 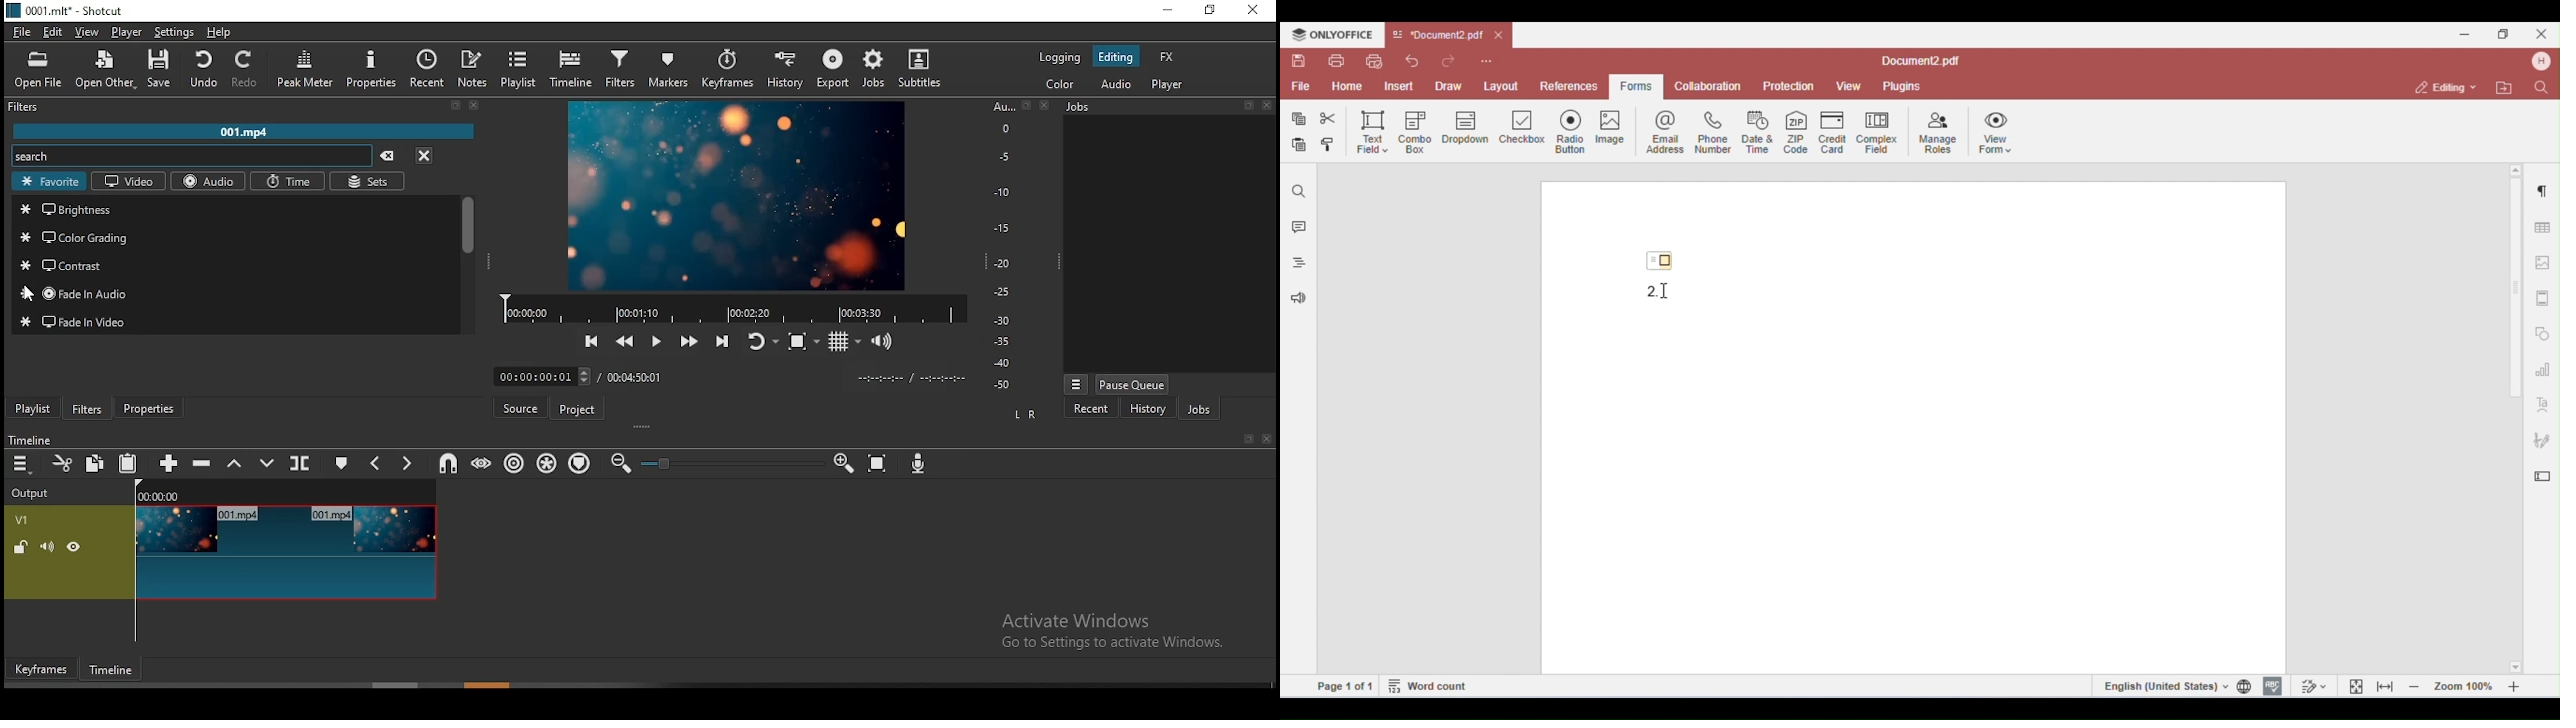 I want to click on ripple, so click(x=511, y=463).